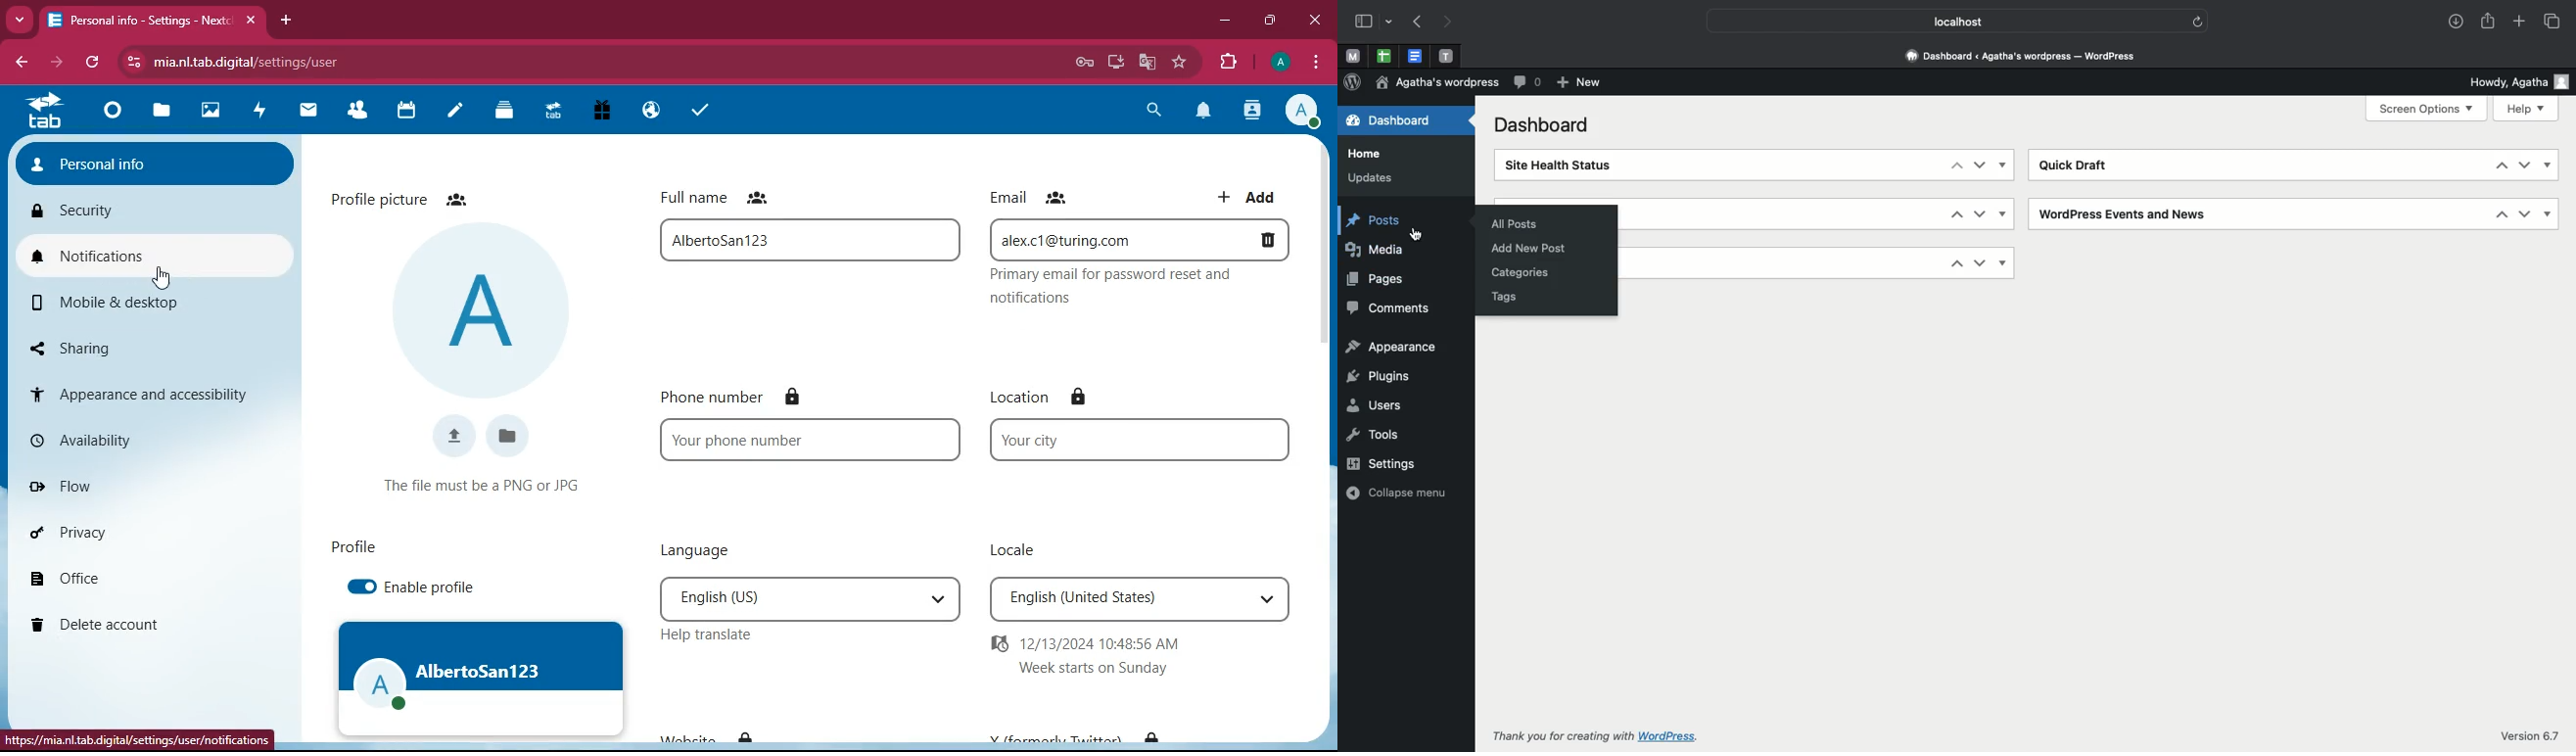 This screenshot has height=756, width=2576. I want to click on close, so click(1314, 22).